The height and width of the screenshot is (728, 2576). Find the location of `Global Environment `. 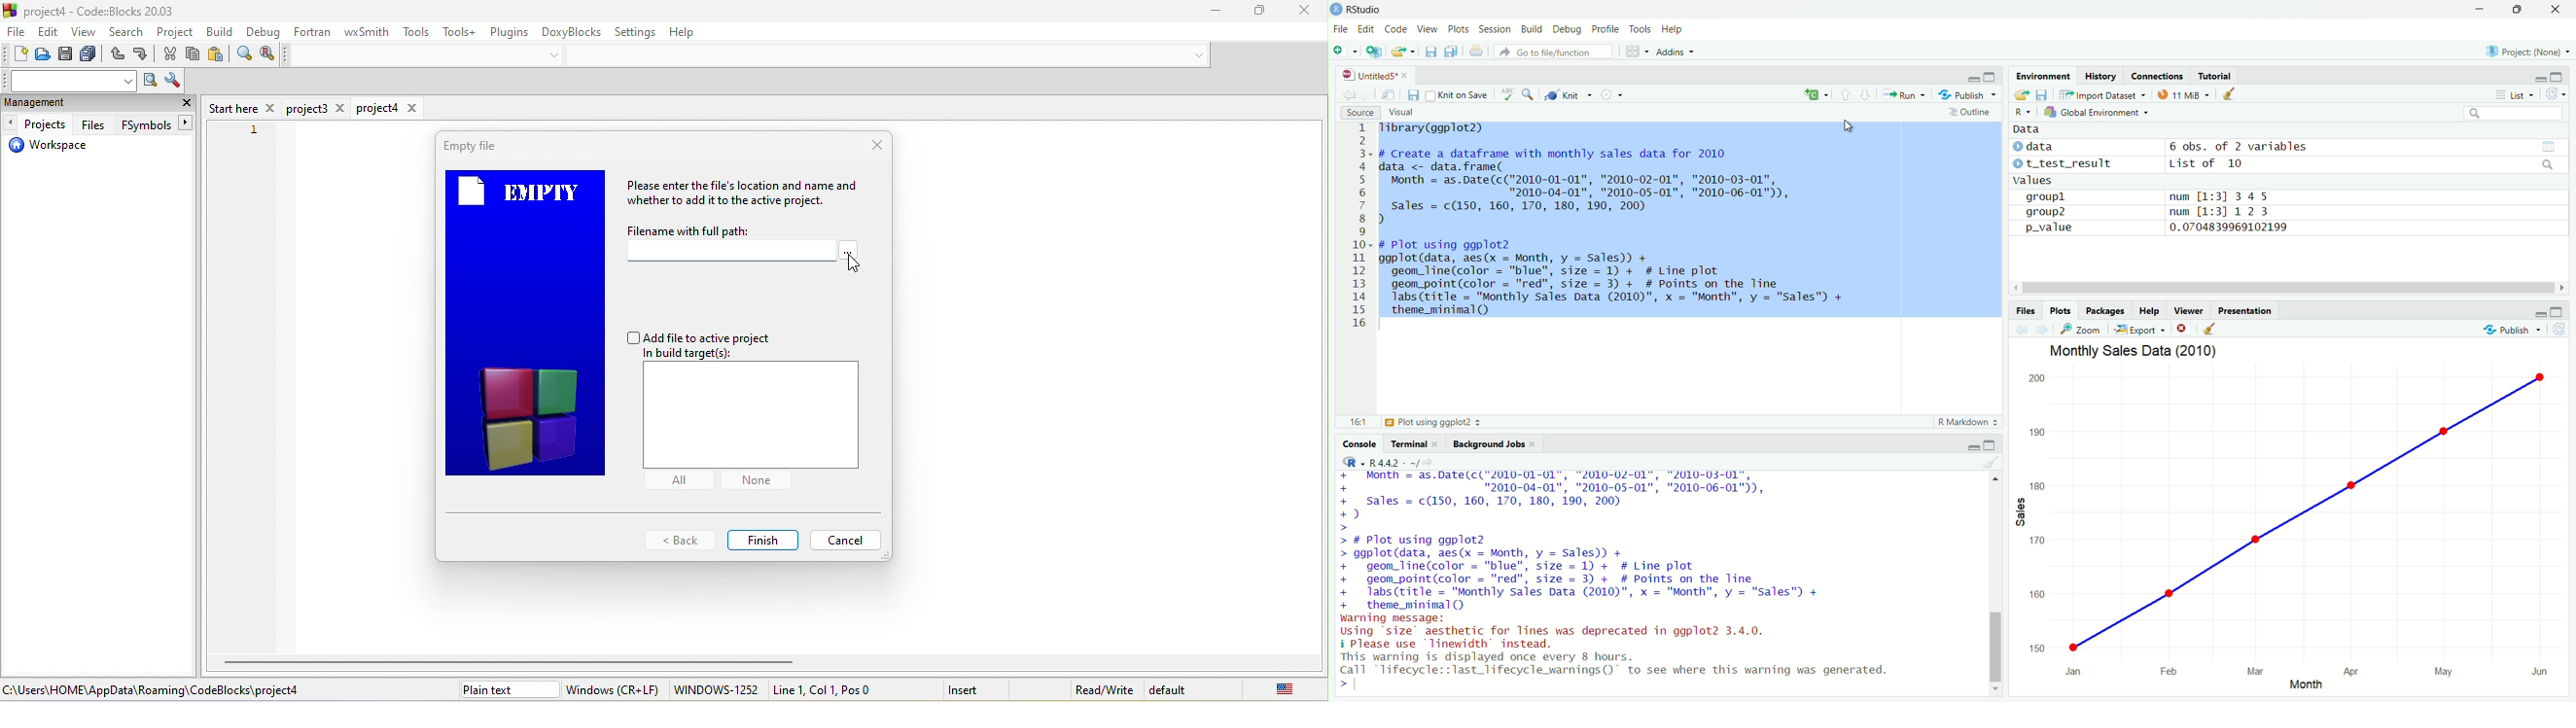

Global Environment  is located at coordinates (2097, 111).